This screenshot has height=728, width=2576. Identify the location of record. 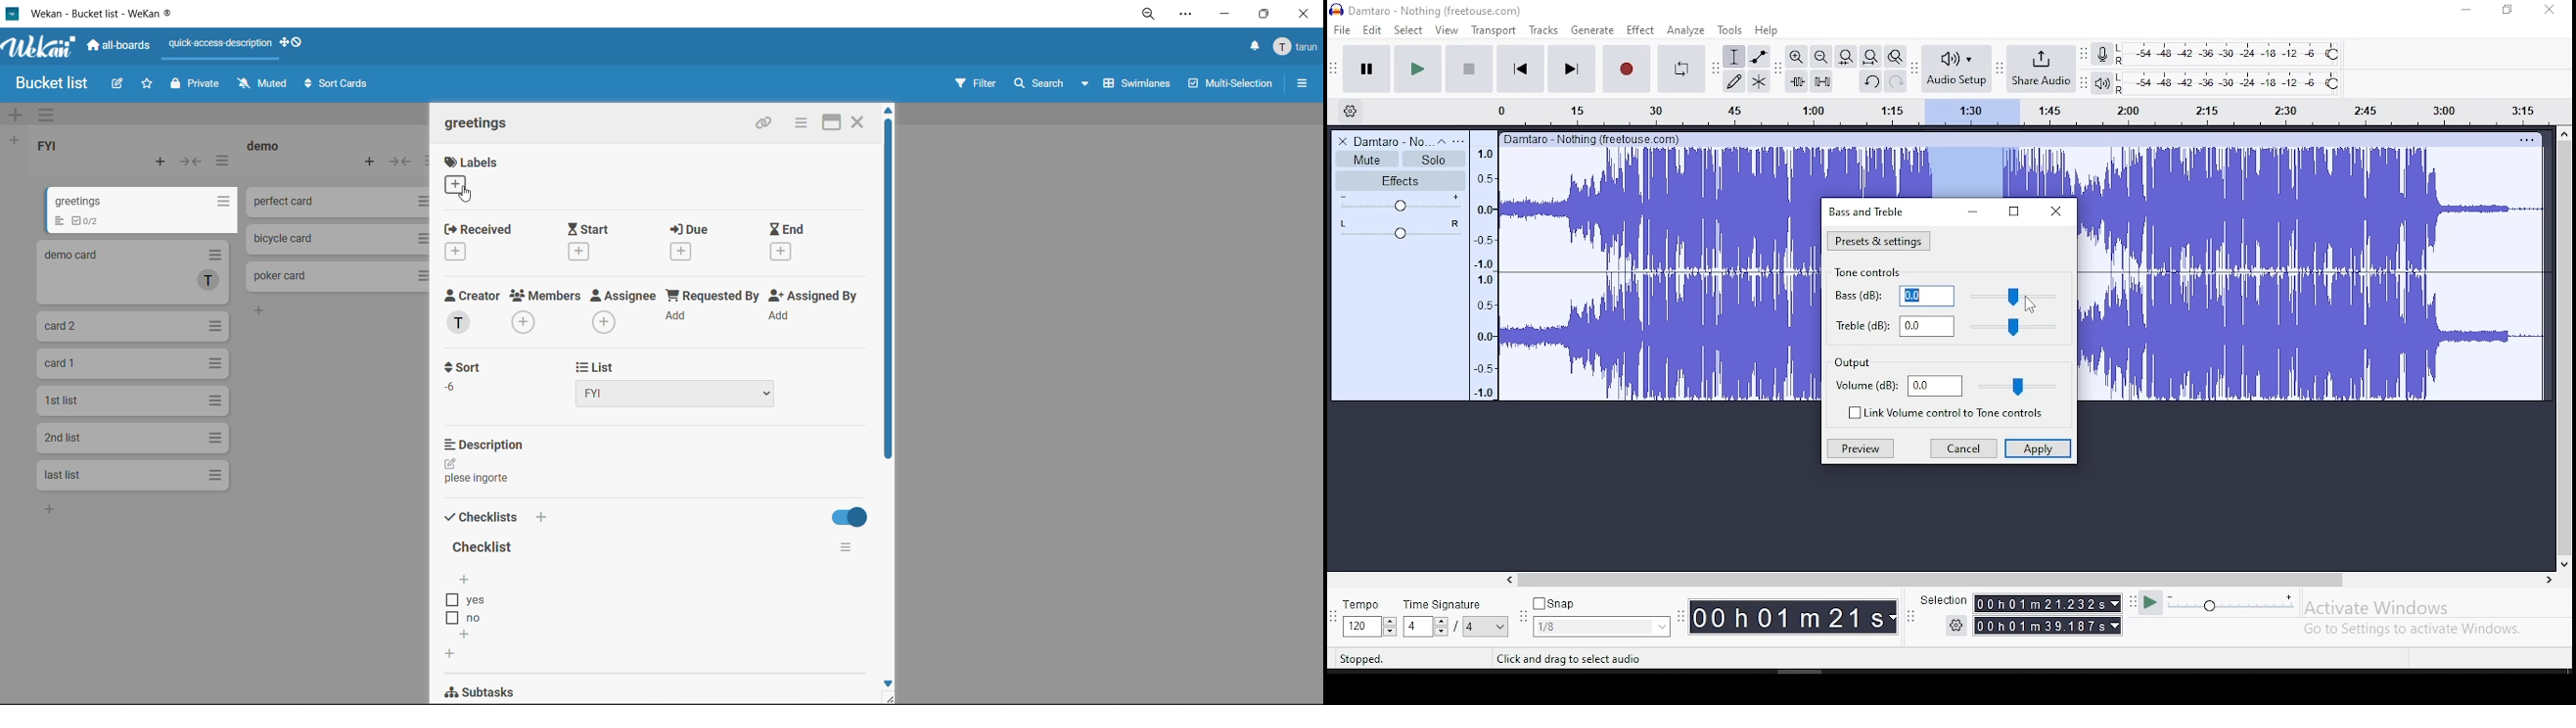
(1625, 69).